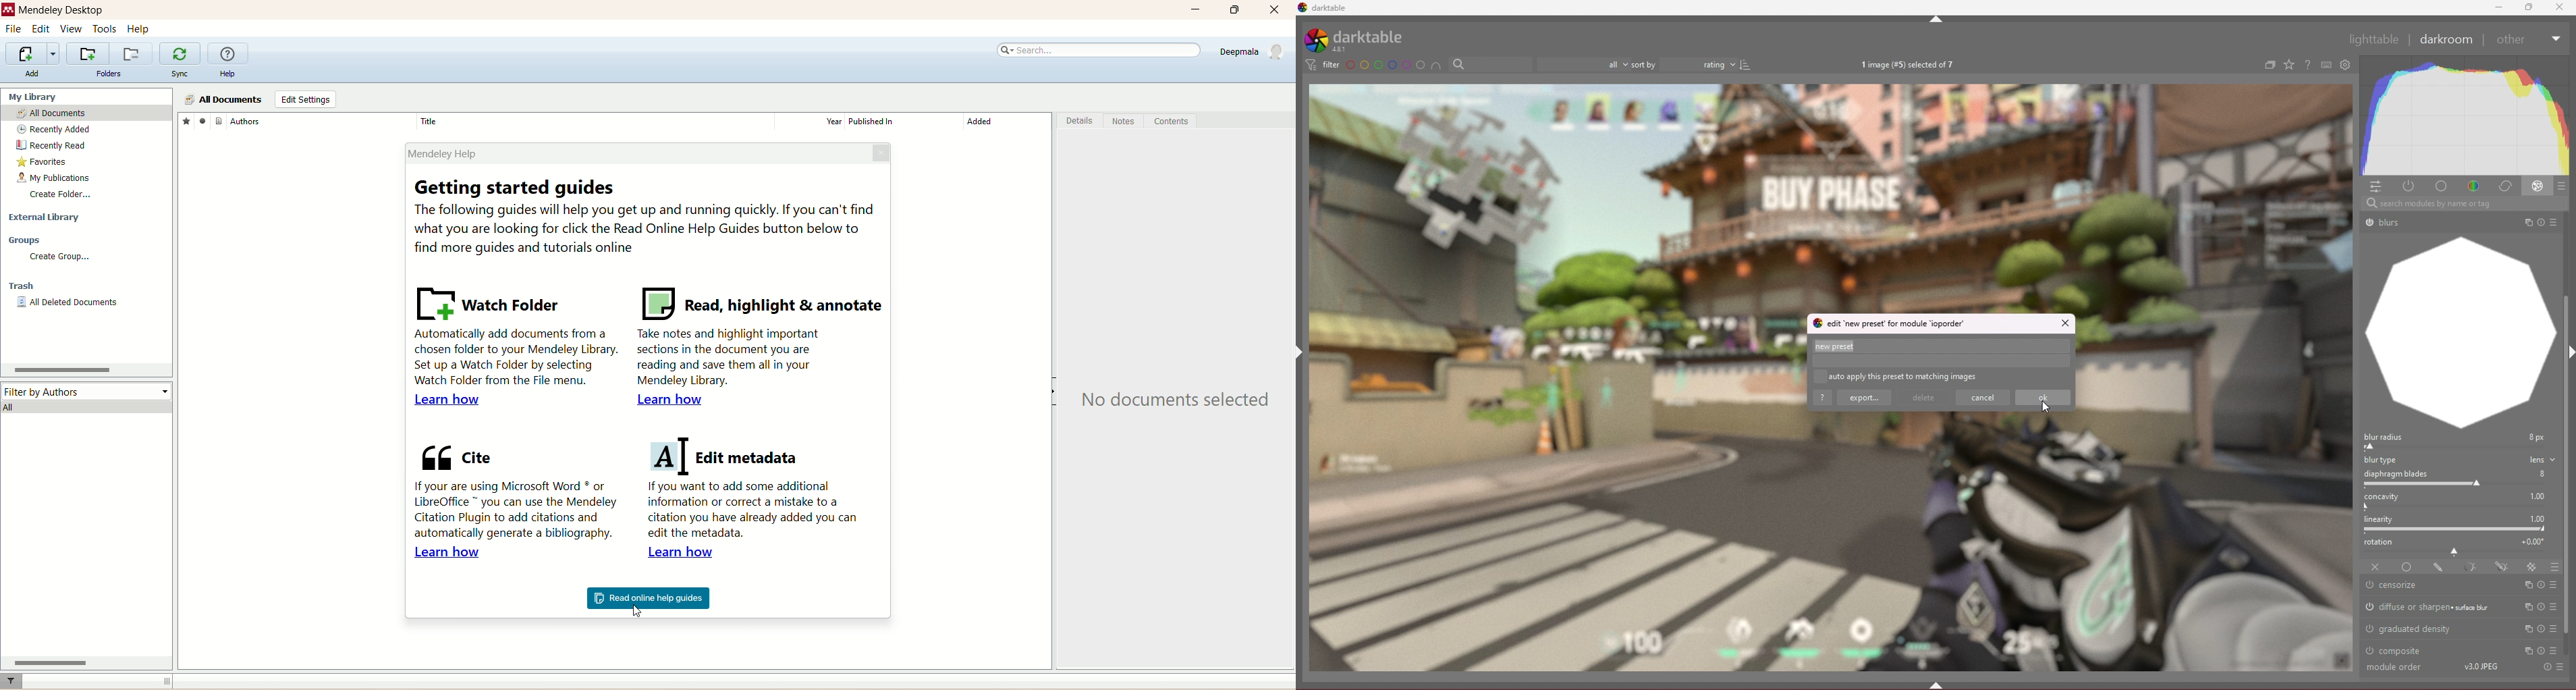  What do you see at coordinates (51, 179) in the screenshot?
I see `my publications` at bounding box center [51, 179].